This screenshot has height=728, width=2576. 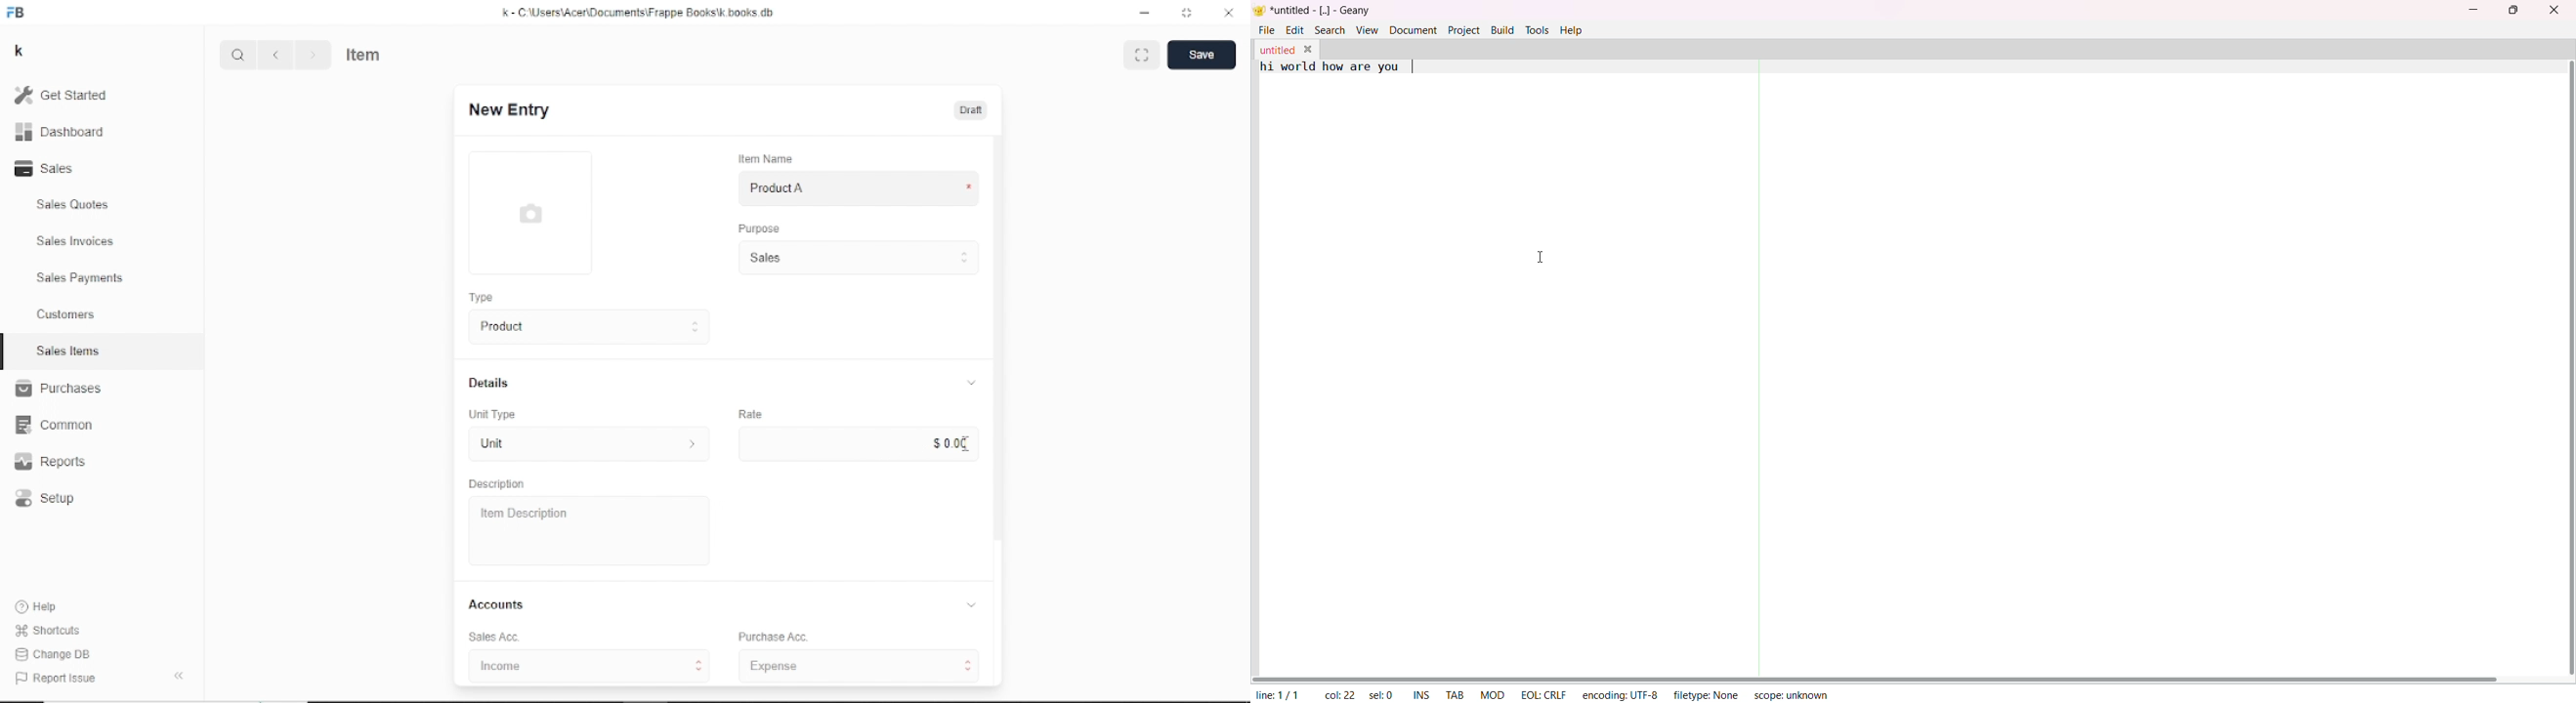 I want to click on Next, so click(x=312, y=55).